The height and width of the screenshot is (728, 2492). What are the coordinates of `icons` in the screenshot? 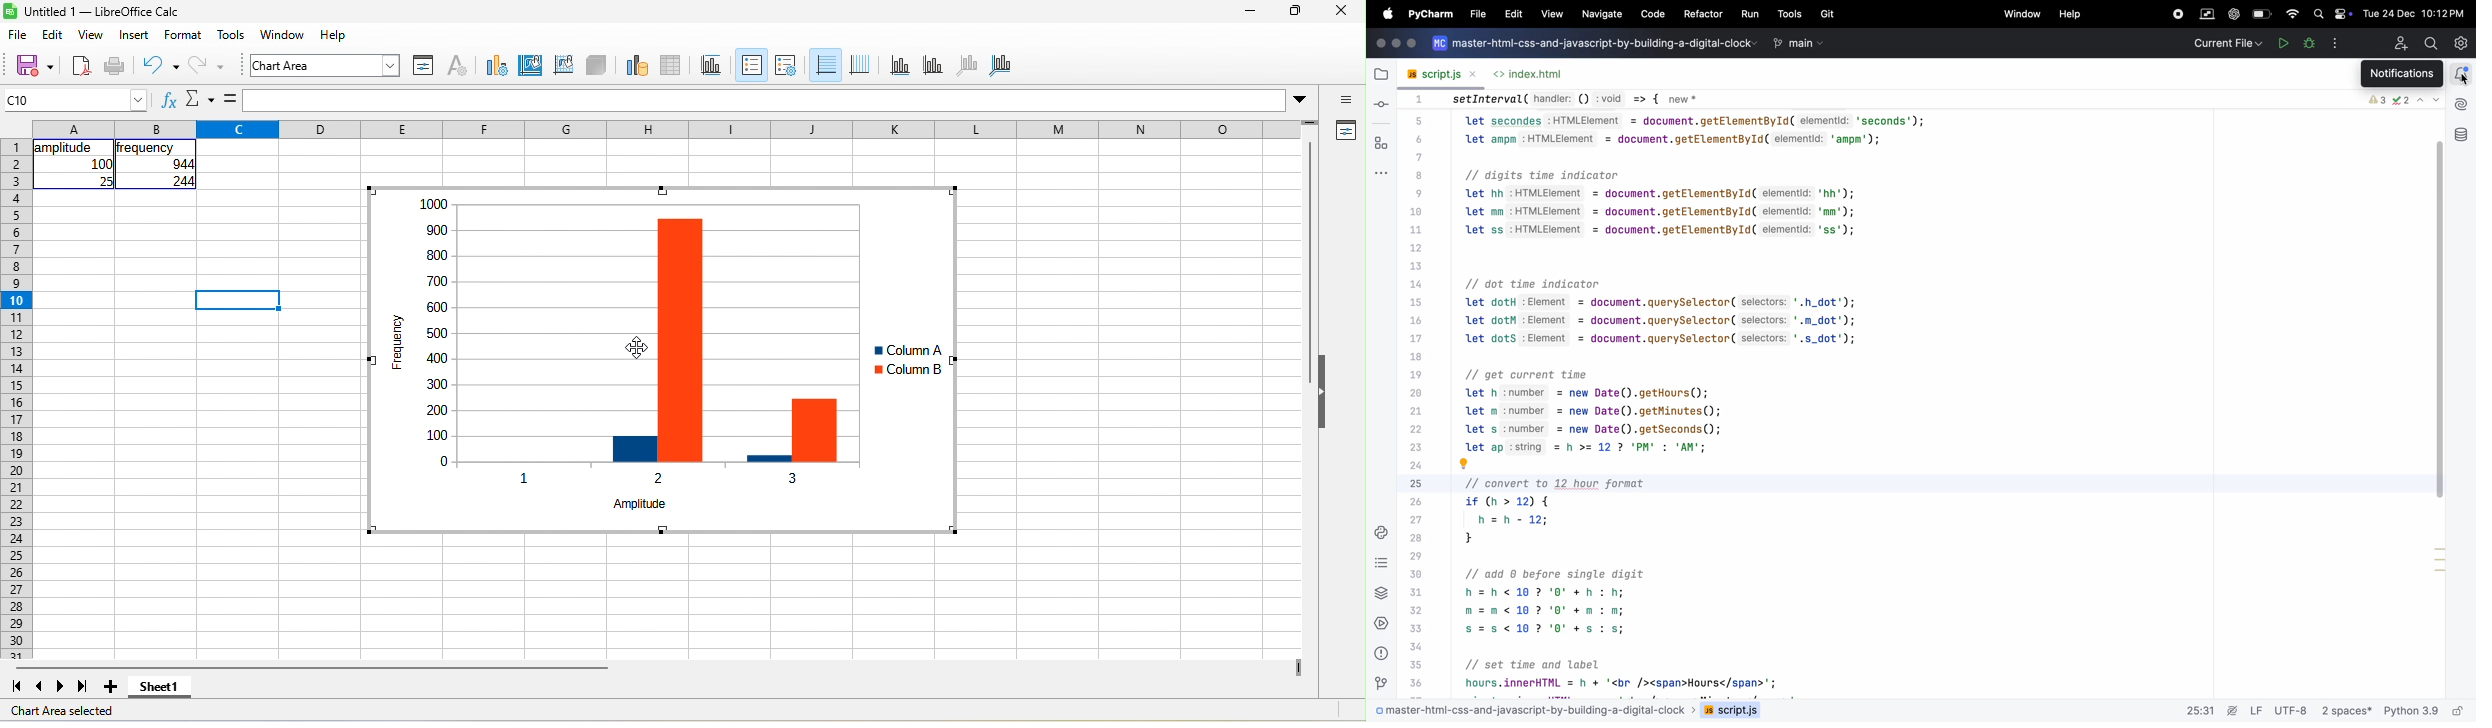 It's located at (1398, 44).